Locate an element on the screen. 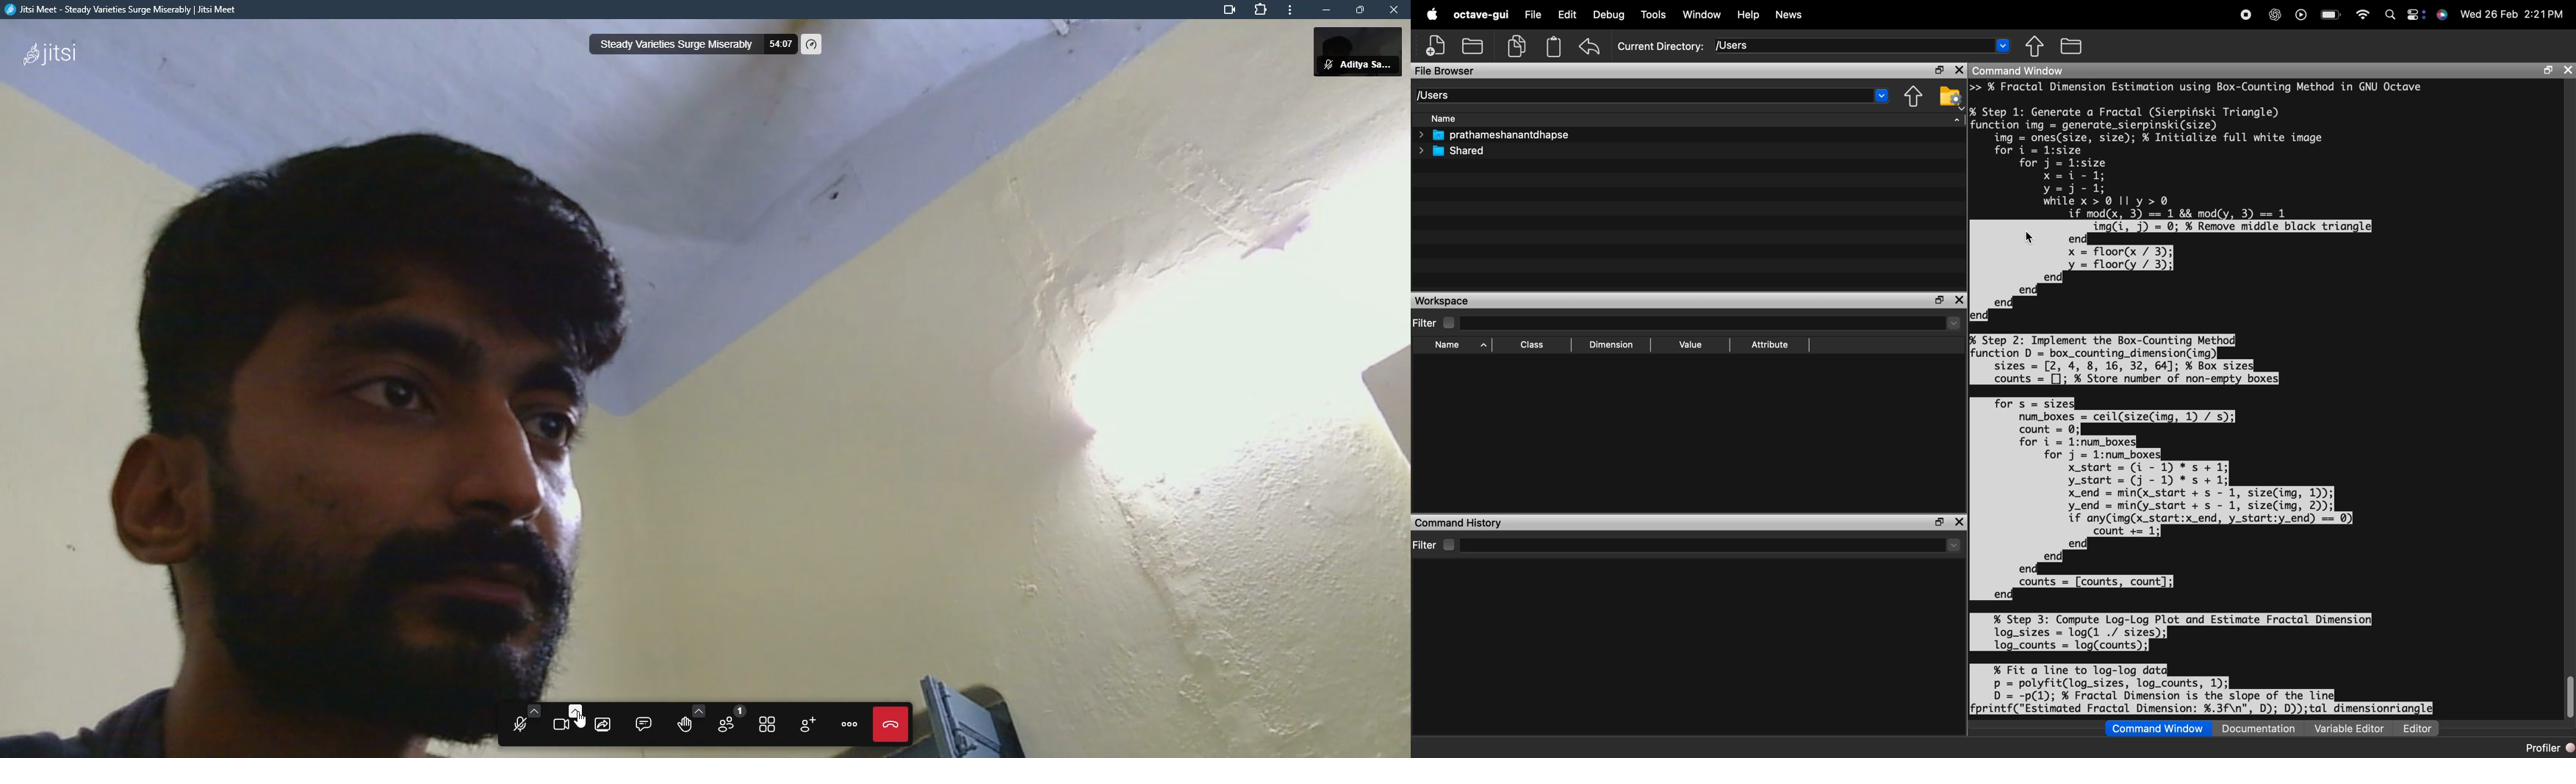  more is located at coordinates (1289, 12).